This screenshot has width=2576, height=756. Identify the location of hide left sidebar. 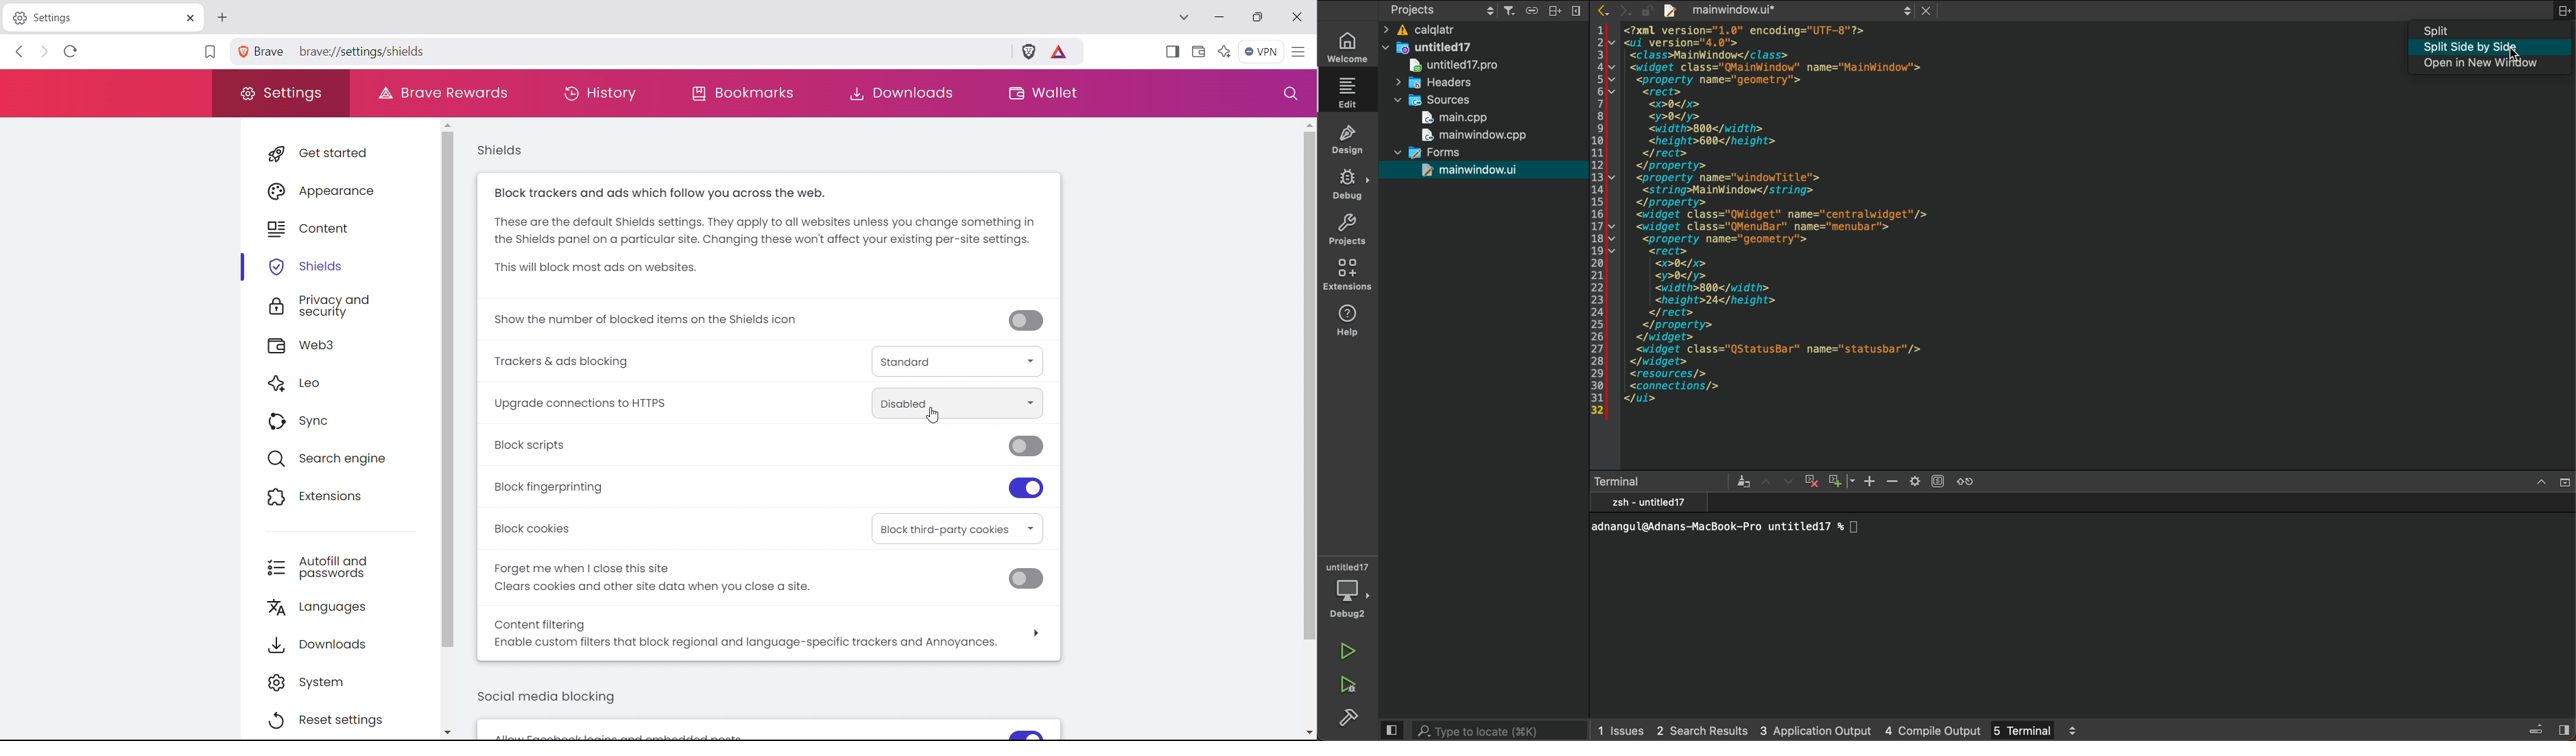
(1391, 730).